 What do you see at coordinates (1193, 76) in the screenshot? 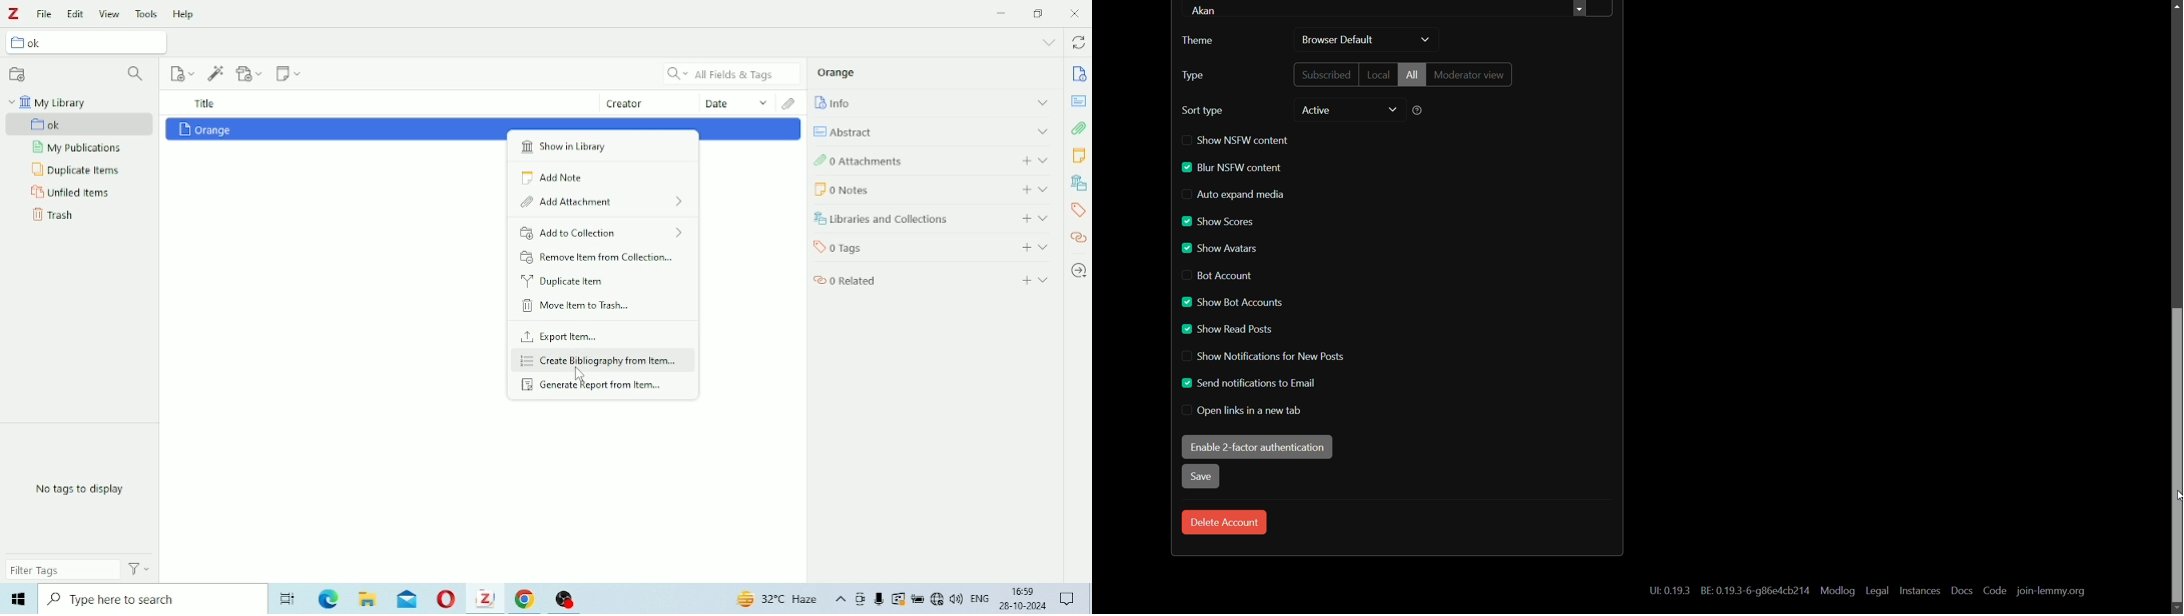
I see `type` at bounding box center [1193, 76].